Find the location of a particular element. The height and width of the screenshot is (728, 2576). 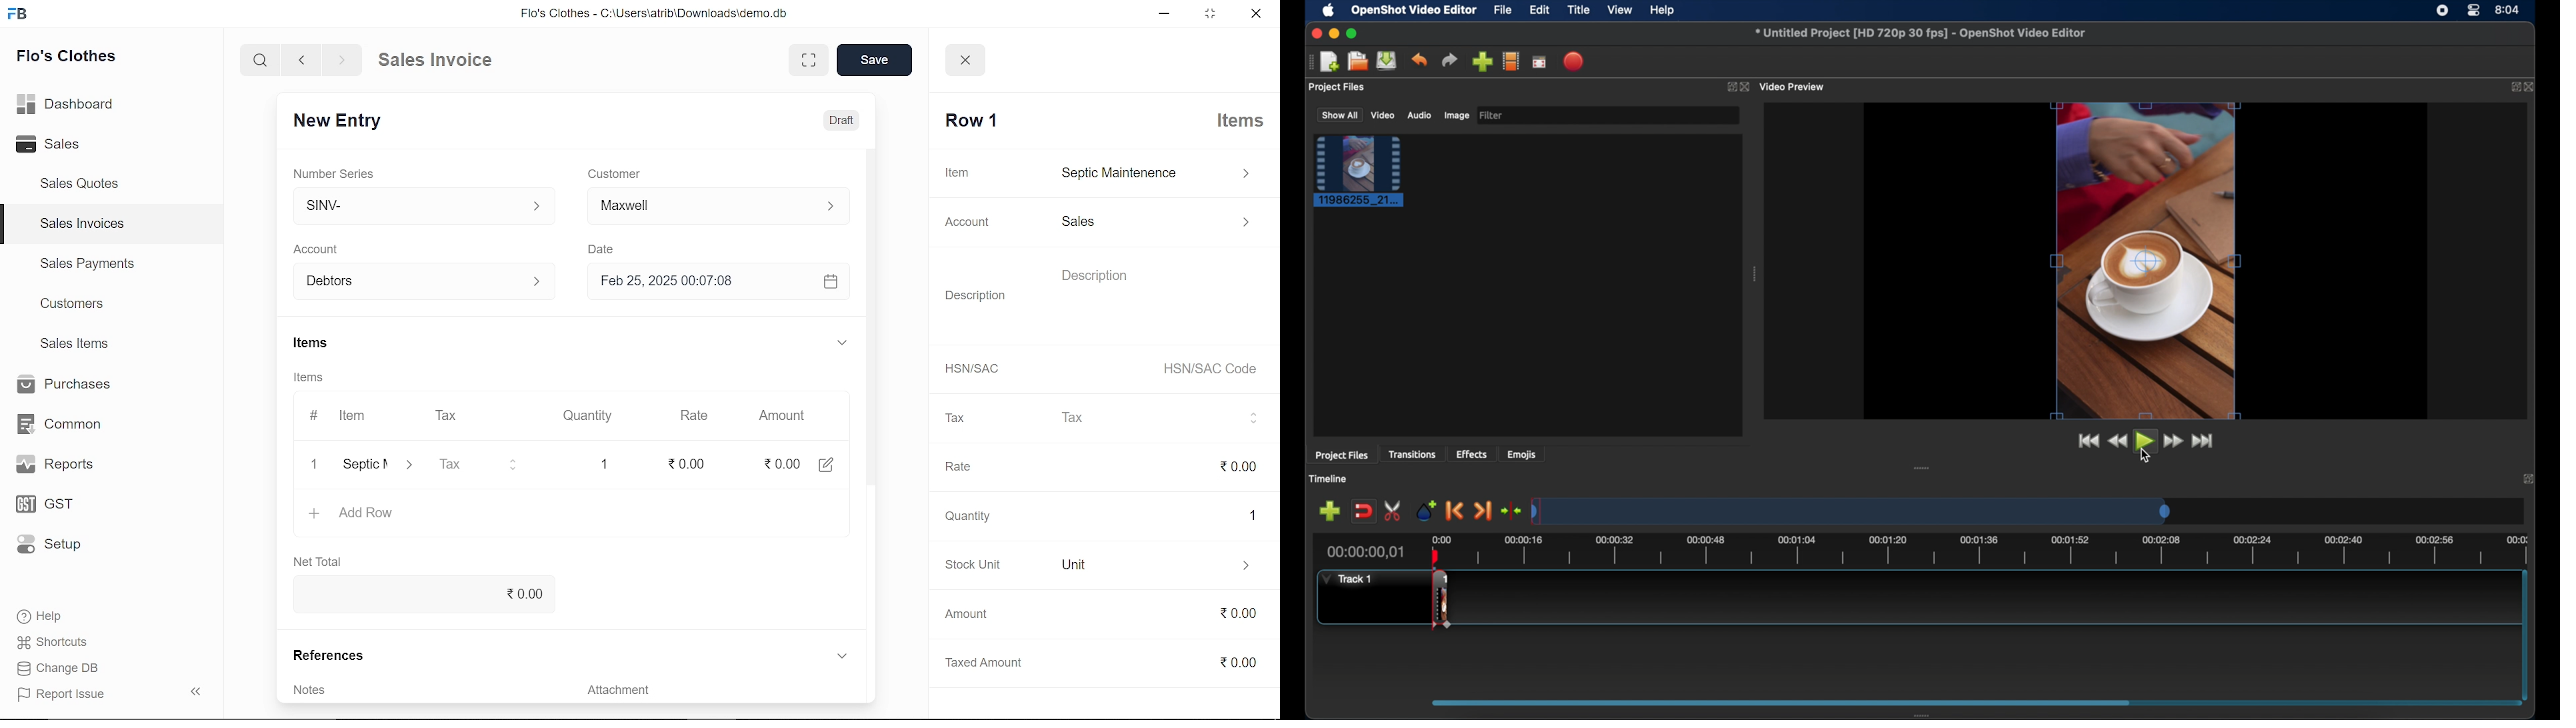

Common is located at coordinates (62, 424).